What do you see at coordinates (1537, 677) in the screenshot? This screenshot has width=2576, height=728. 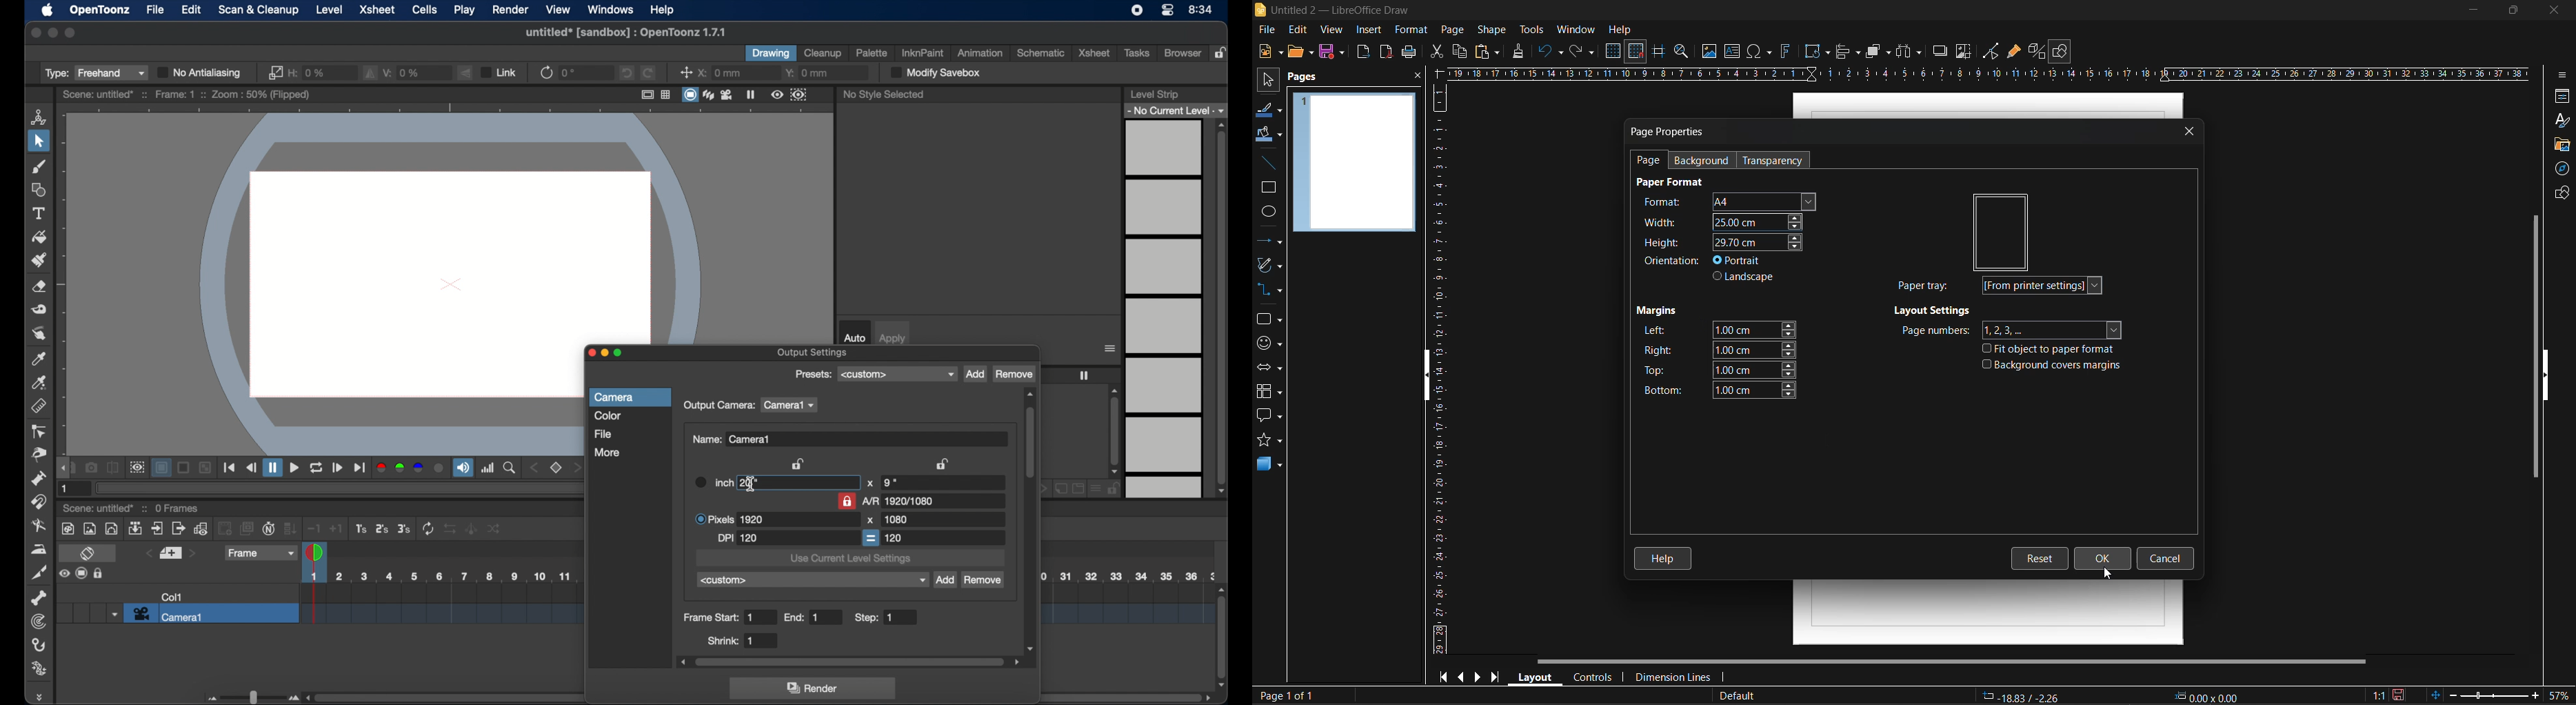 I see `layout` at bounding box center [1537, 677].